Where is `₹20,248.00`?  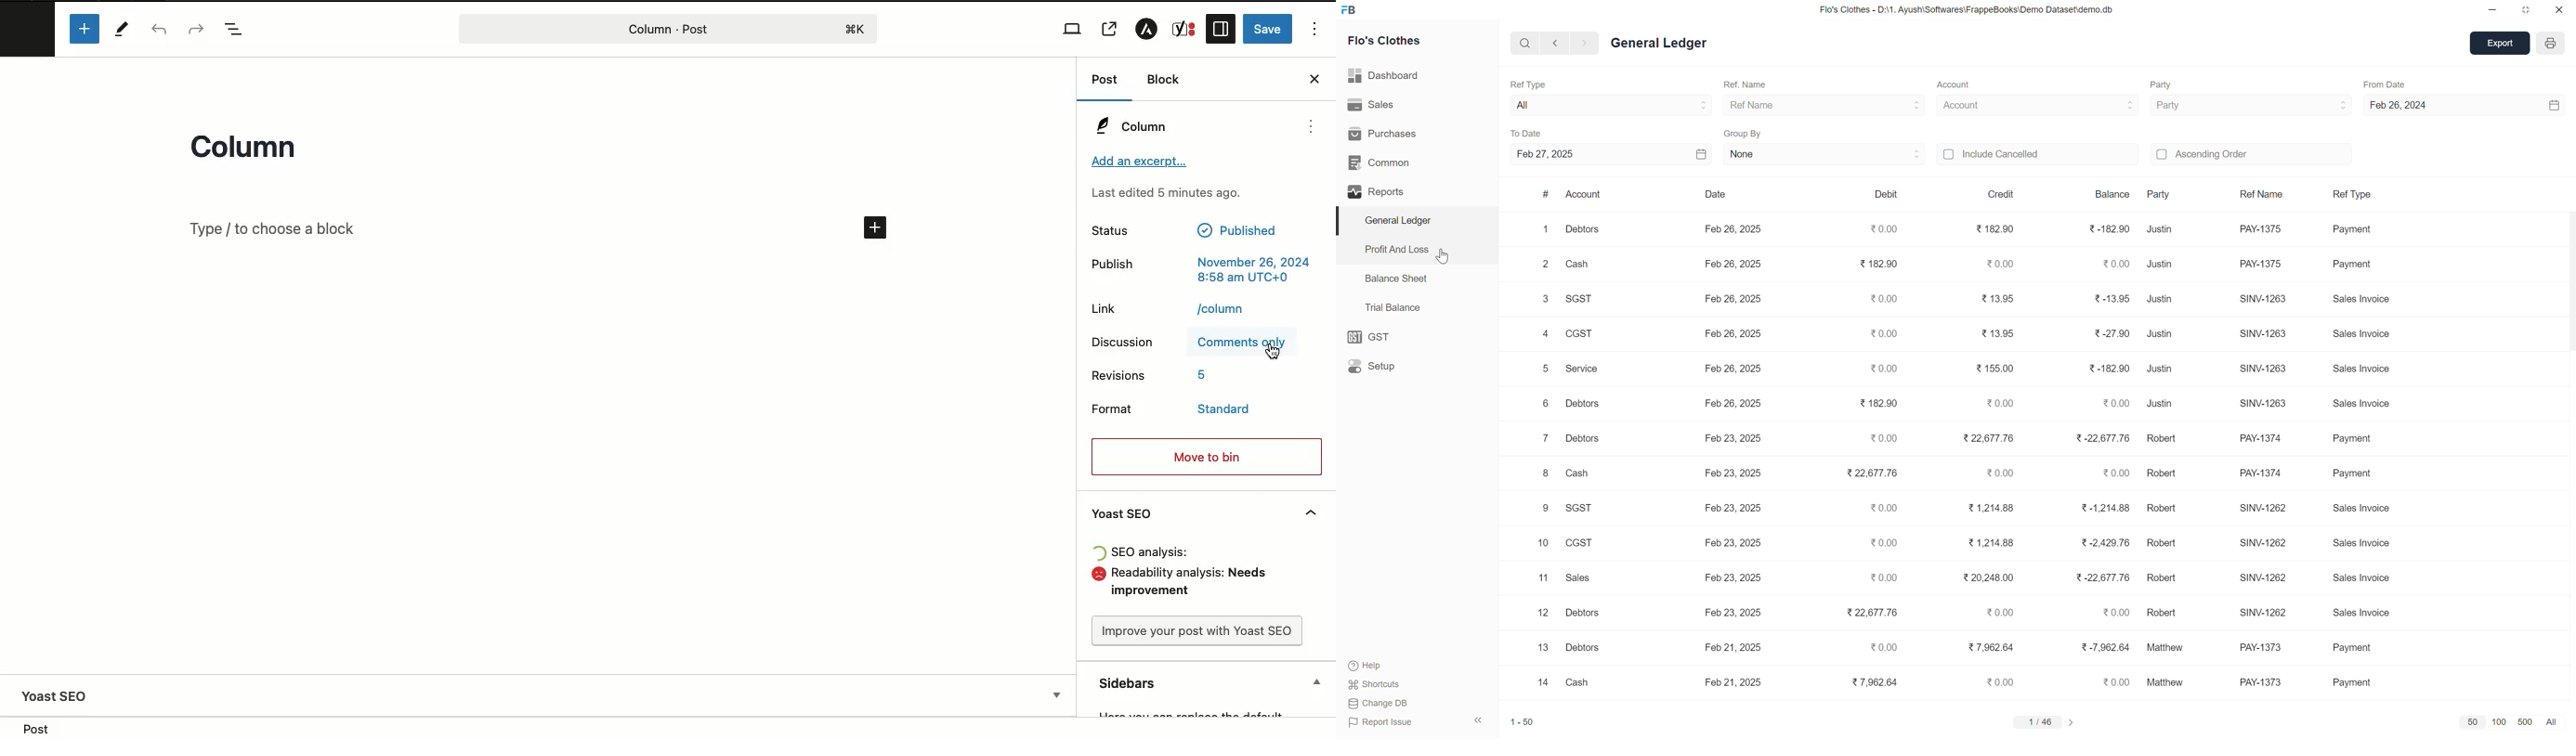 ₹20,248.00 is located at coordinates (1990, 577).